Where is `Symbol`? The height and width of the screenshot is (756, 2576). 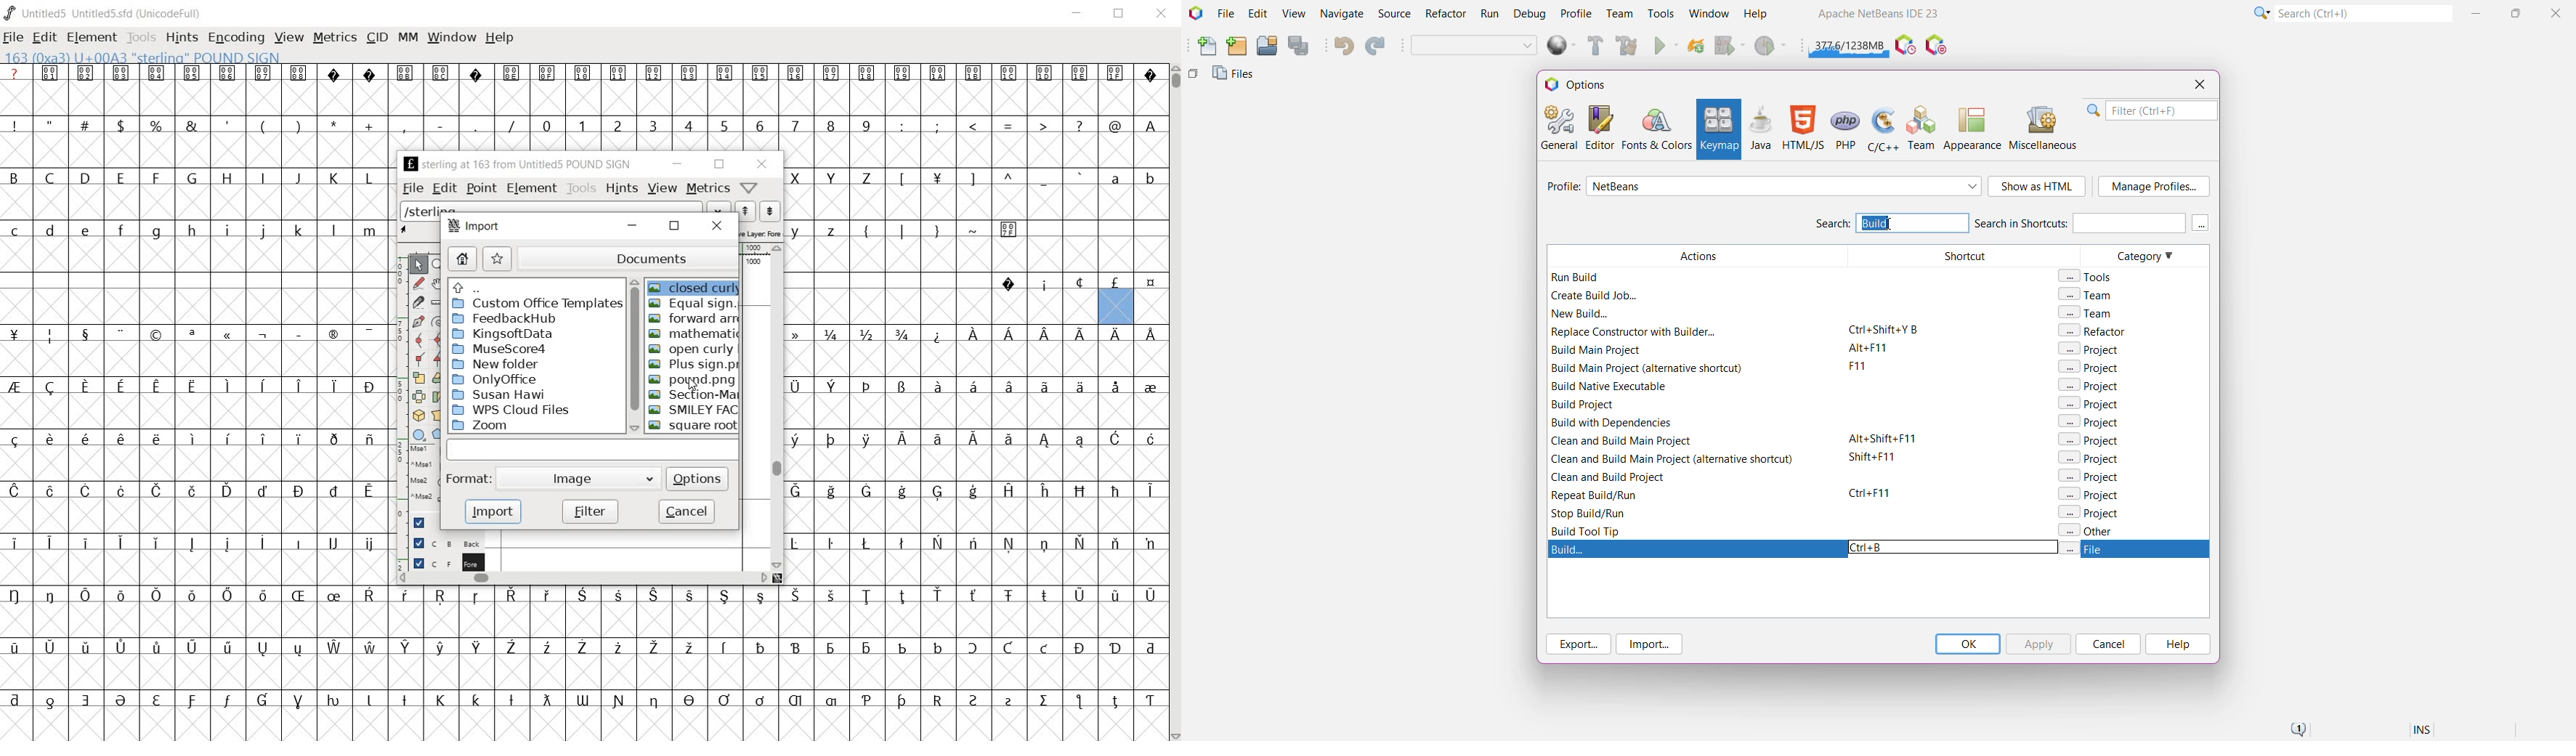
Symbol is located at coordinates (618, 700).